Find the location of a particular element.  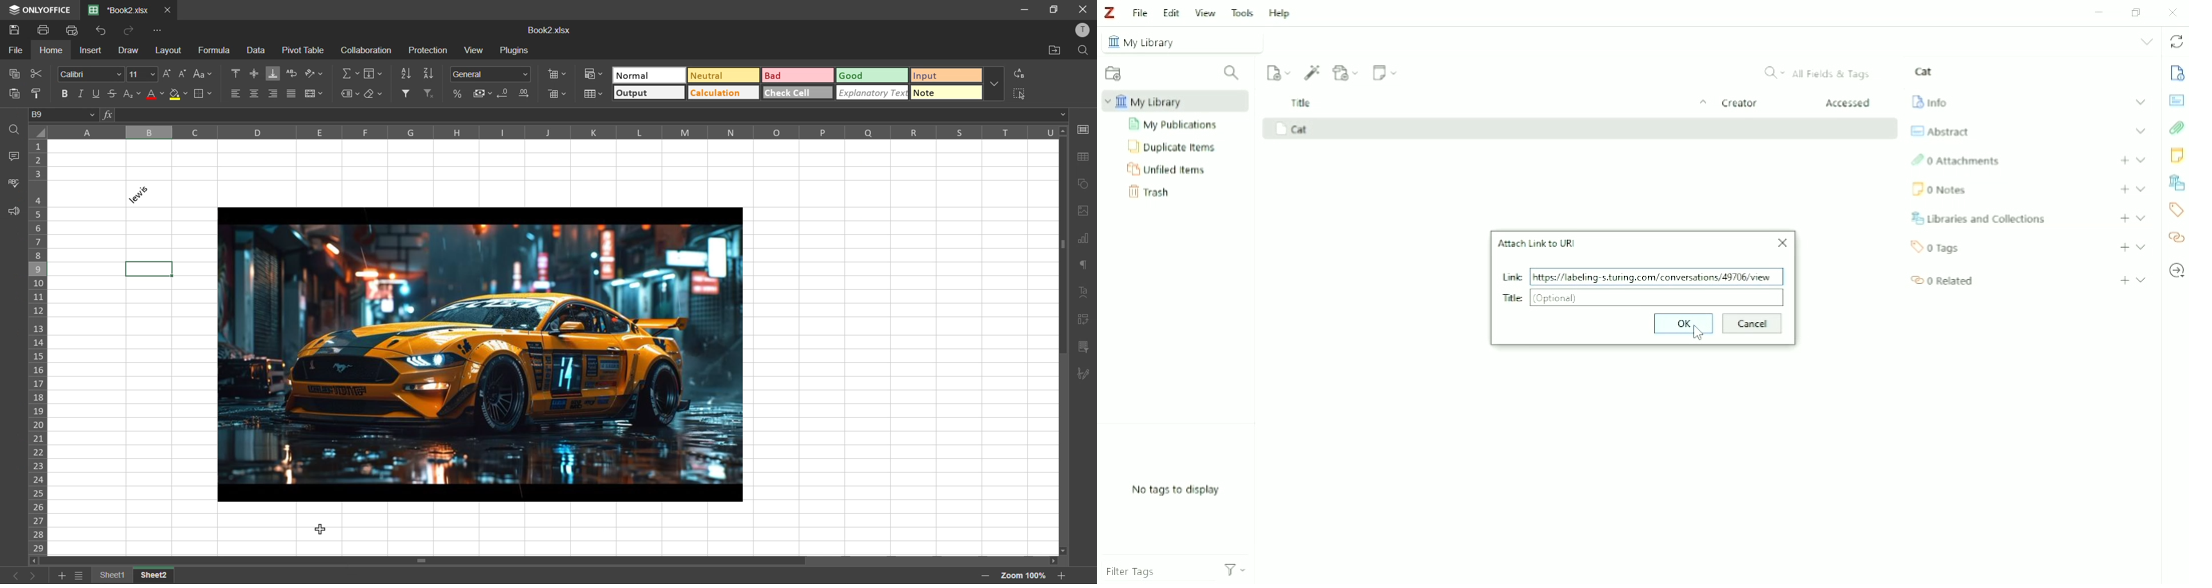

decrease decimal is located at coordinates (505, 94).